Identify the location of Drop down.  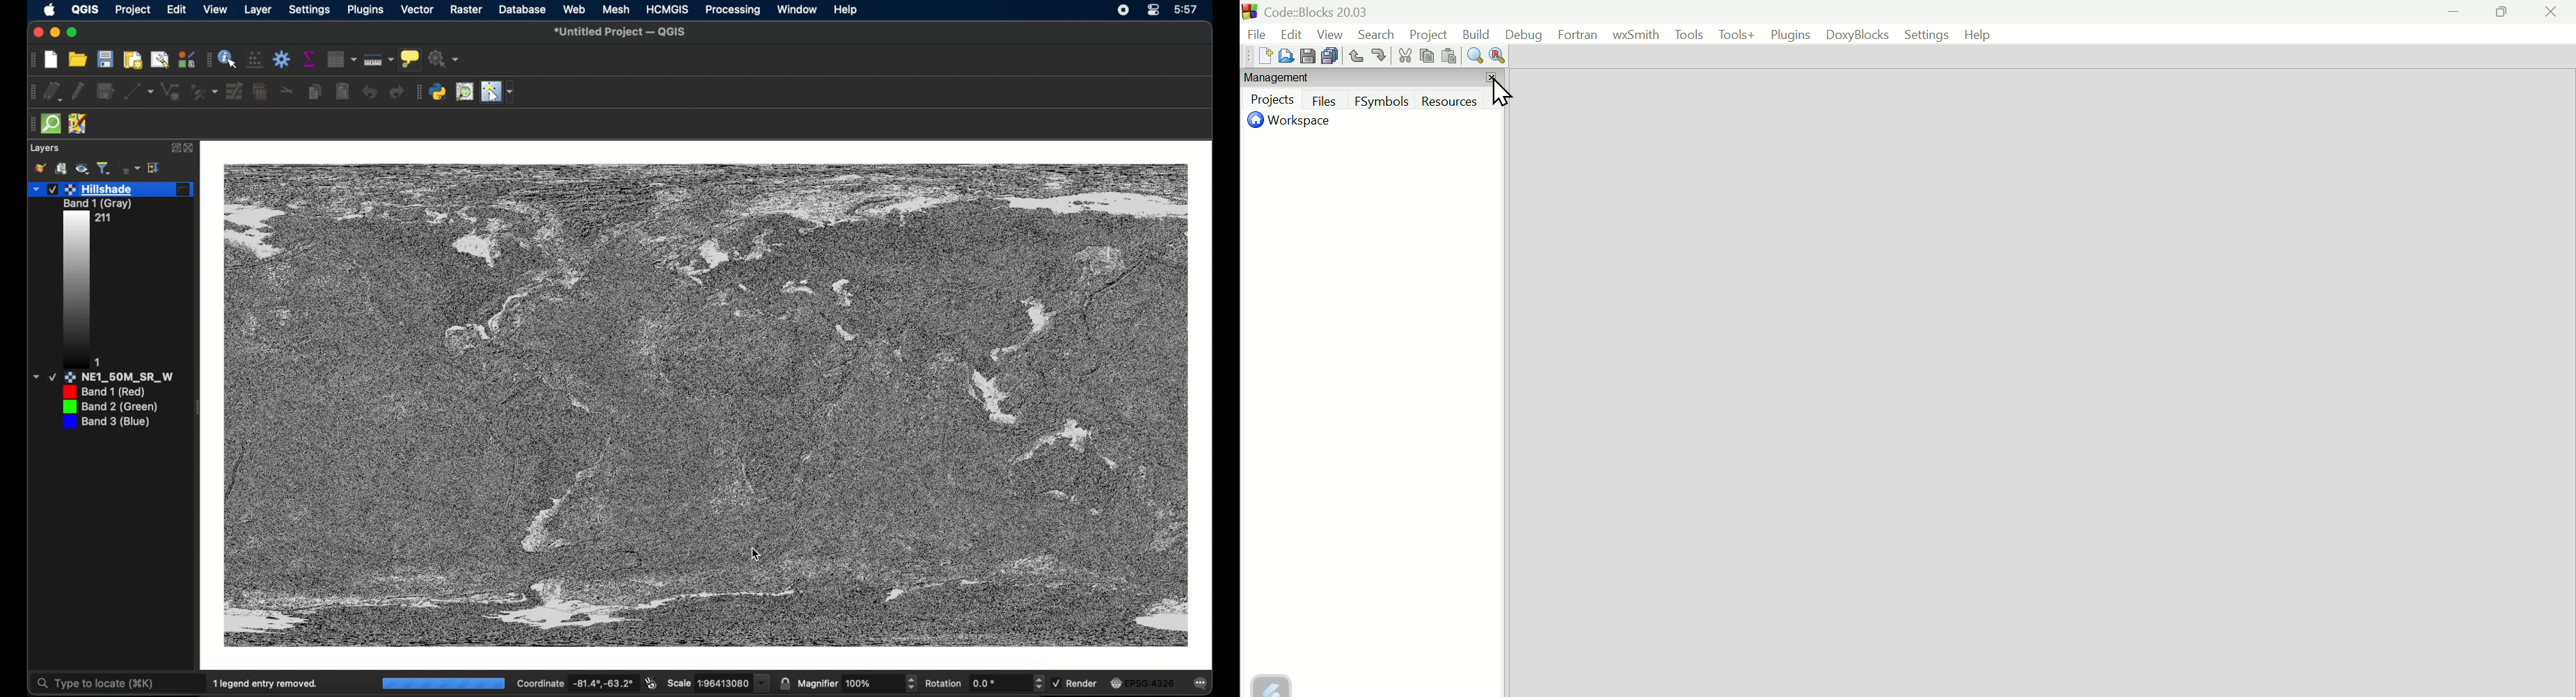
(37, 377).